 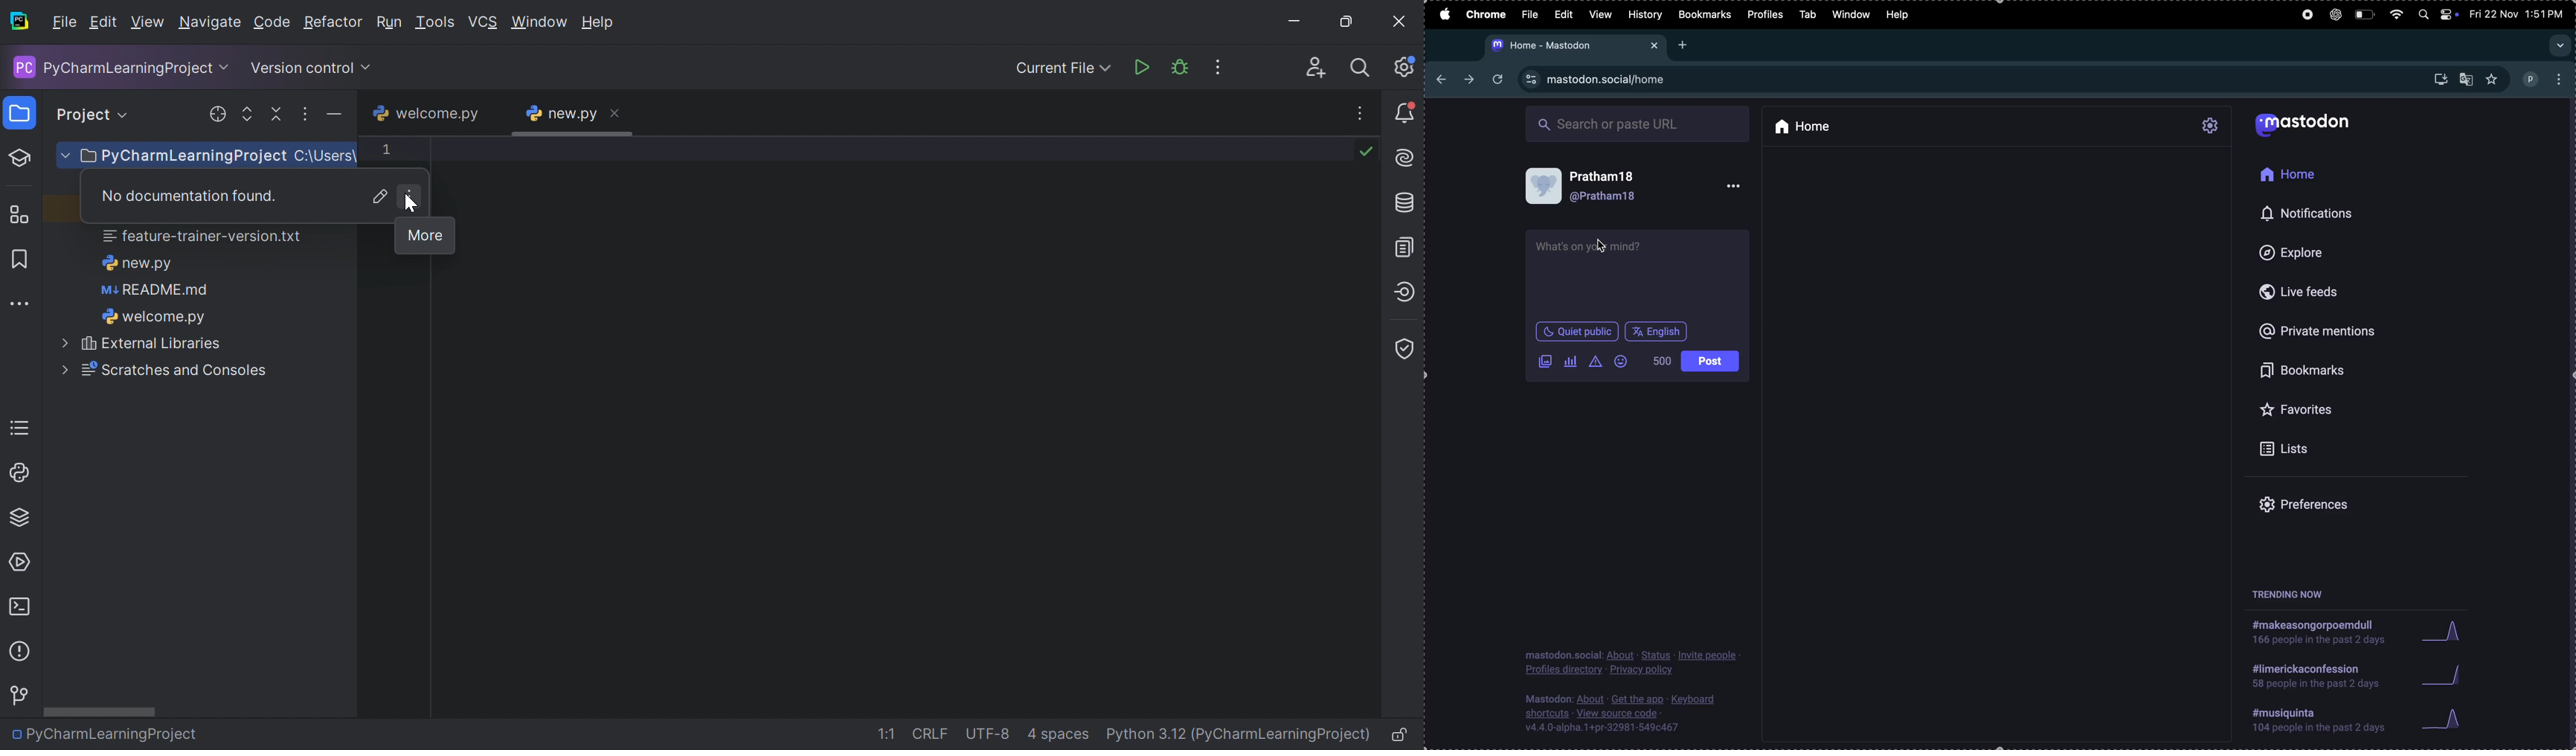 What do you see at coordinates (210, 24) in the screenshot?
I see `Navigate` at bounding box center [210, 24].